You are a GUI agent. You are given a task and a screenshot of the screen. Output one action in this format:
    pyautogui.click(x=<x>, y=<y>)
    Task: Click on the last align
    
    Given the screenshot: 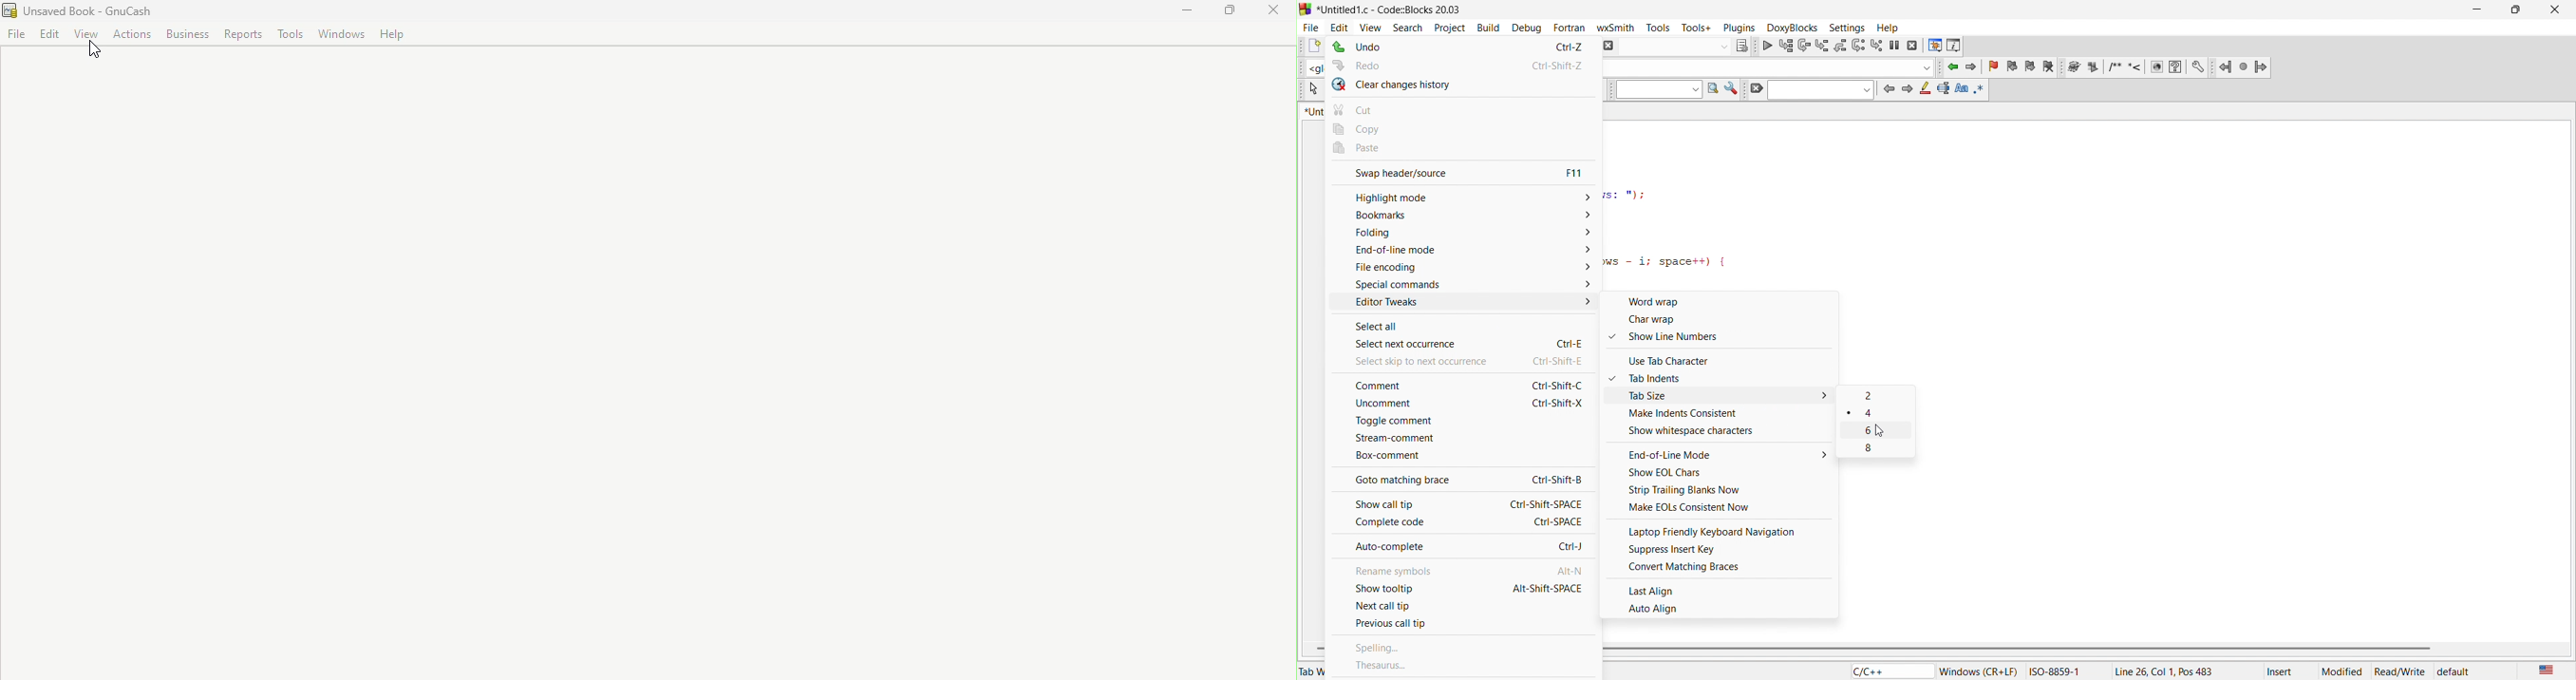 What is the action you would take?
    pyautogui.click(x=1723, y=587)
    